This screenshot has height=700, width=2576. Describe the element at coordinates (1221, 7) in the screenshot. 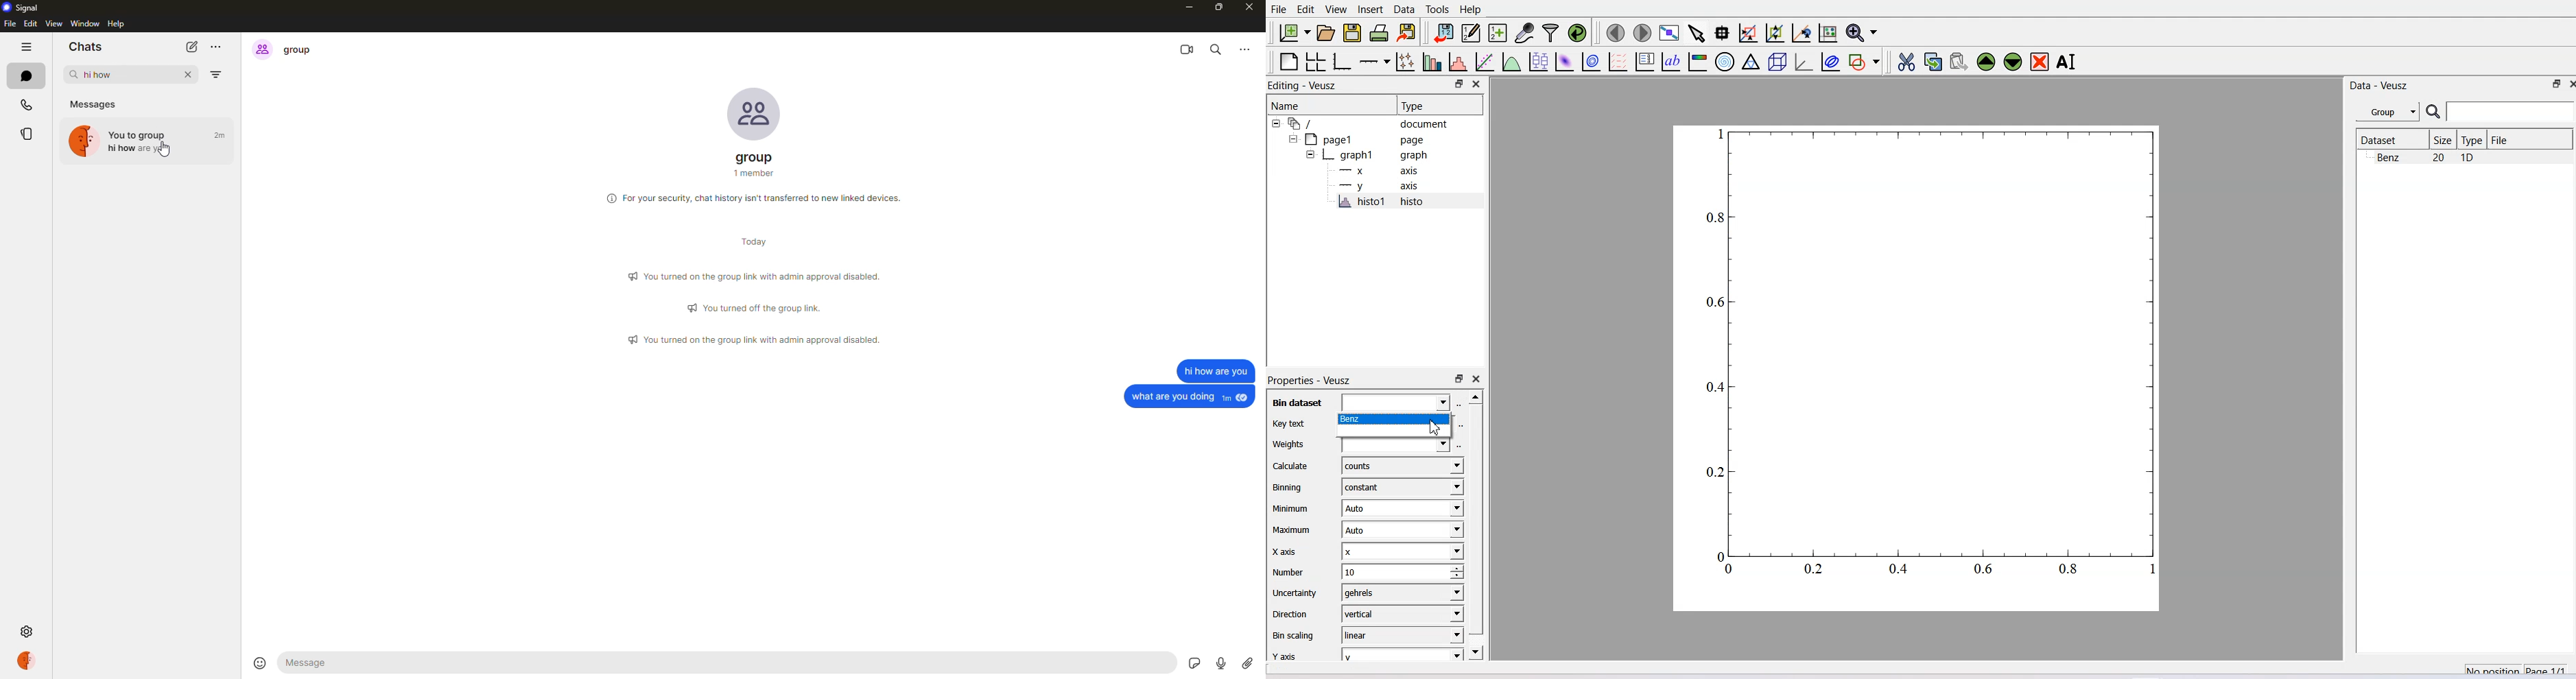

I see `maximize` at that location.